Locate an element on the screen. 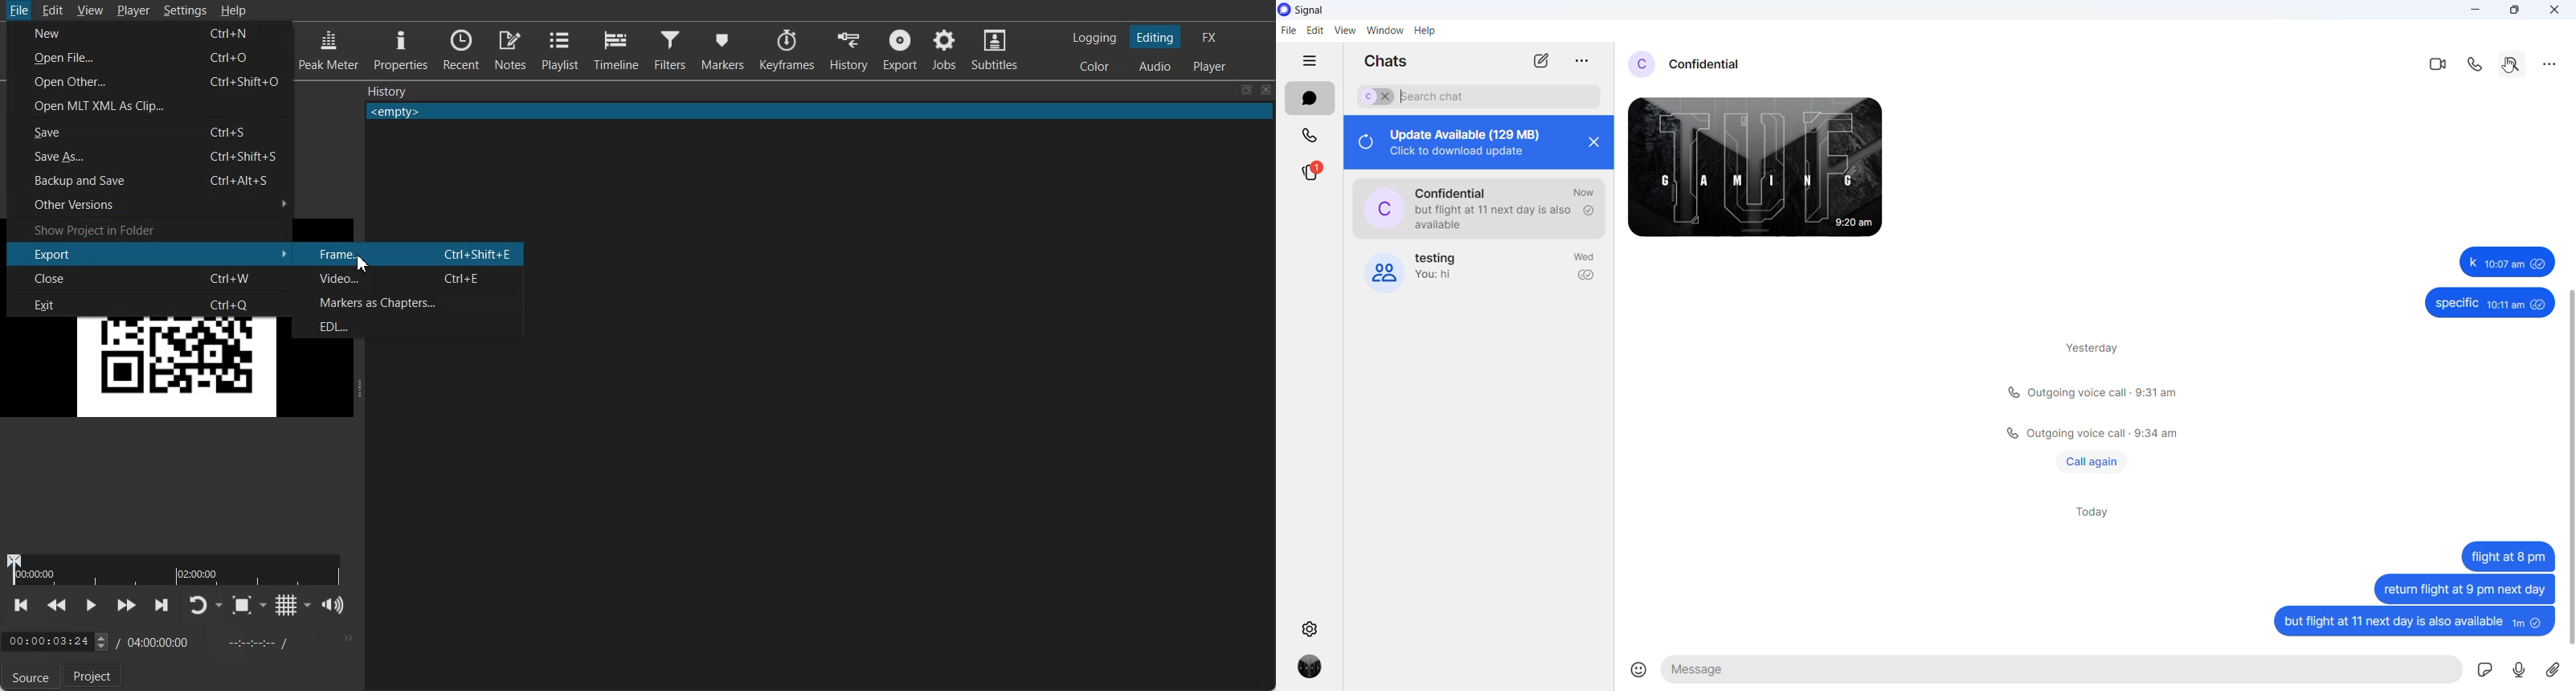 Image resolution: width=2576 pixels, height=700 pixels. Peak Meter is located at coordinates (329, 48).